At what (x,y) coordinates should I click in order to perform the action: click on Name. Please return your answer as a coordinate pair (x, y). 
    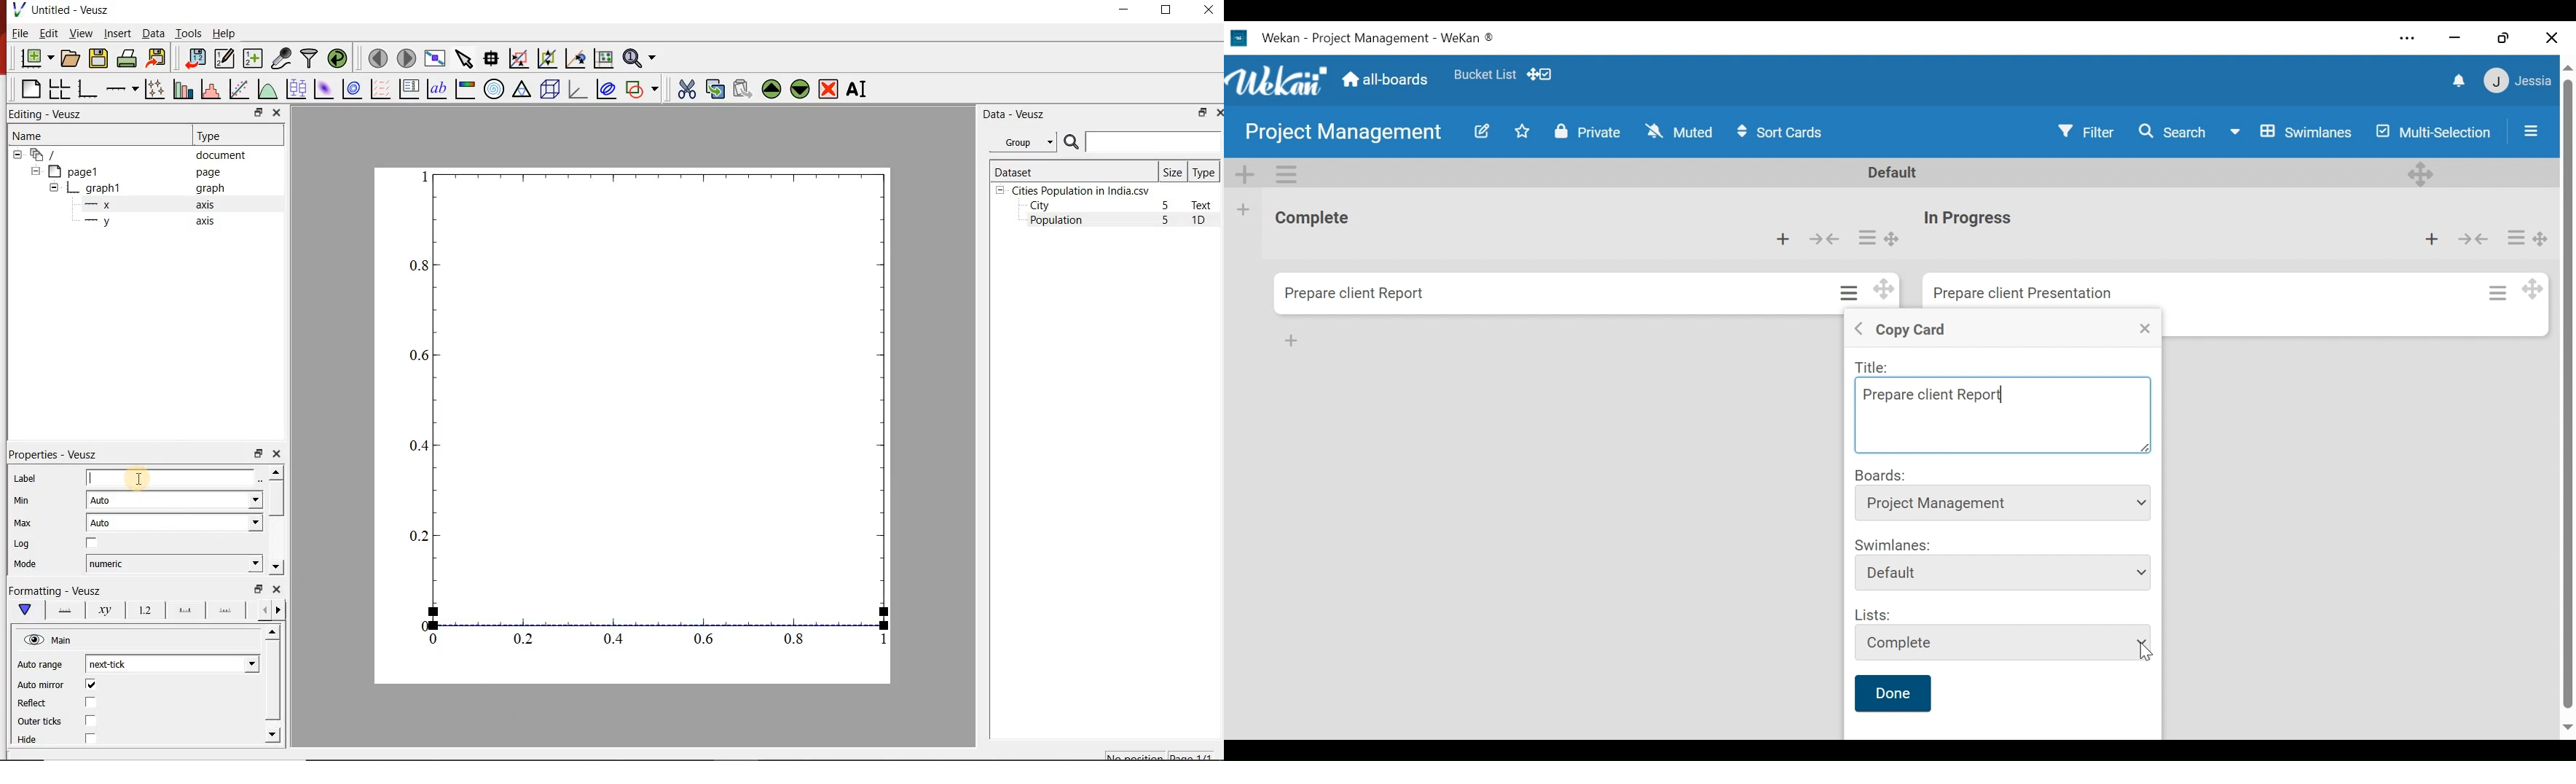
    Looking at the image, I should click on (82, 135).